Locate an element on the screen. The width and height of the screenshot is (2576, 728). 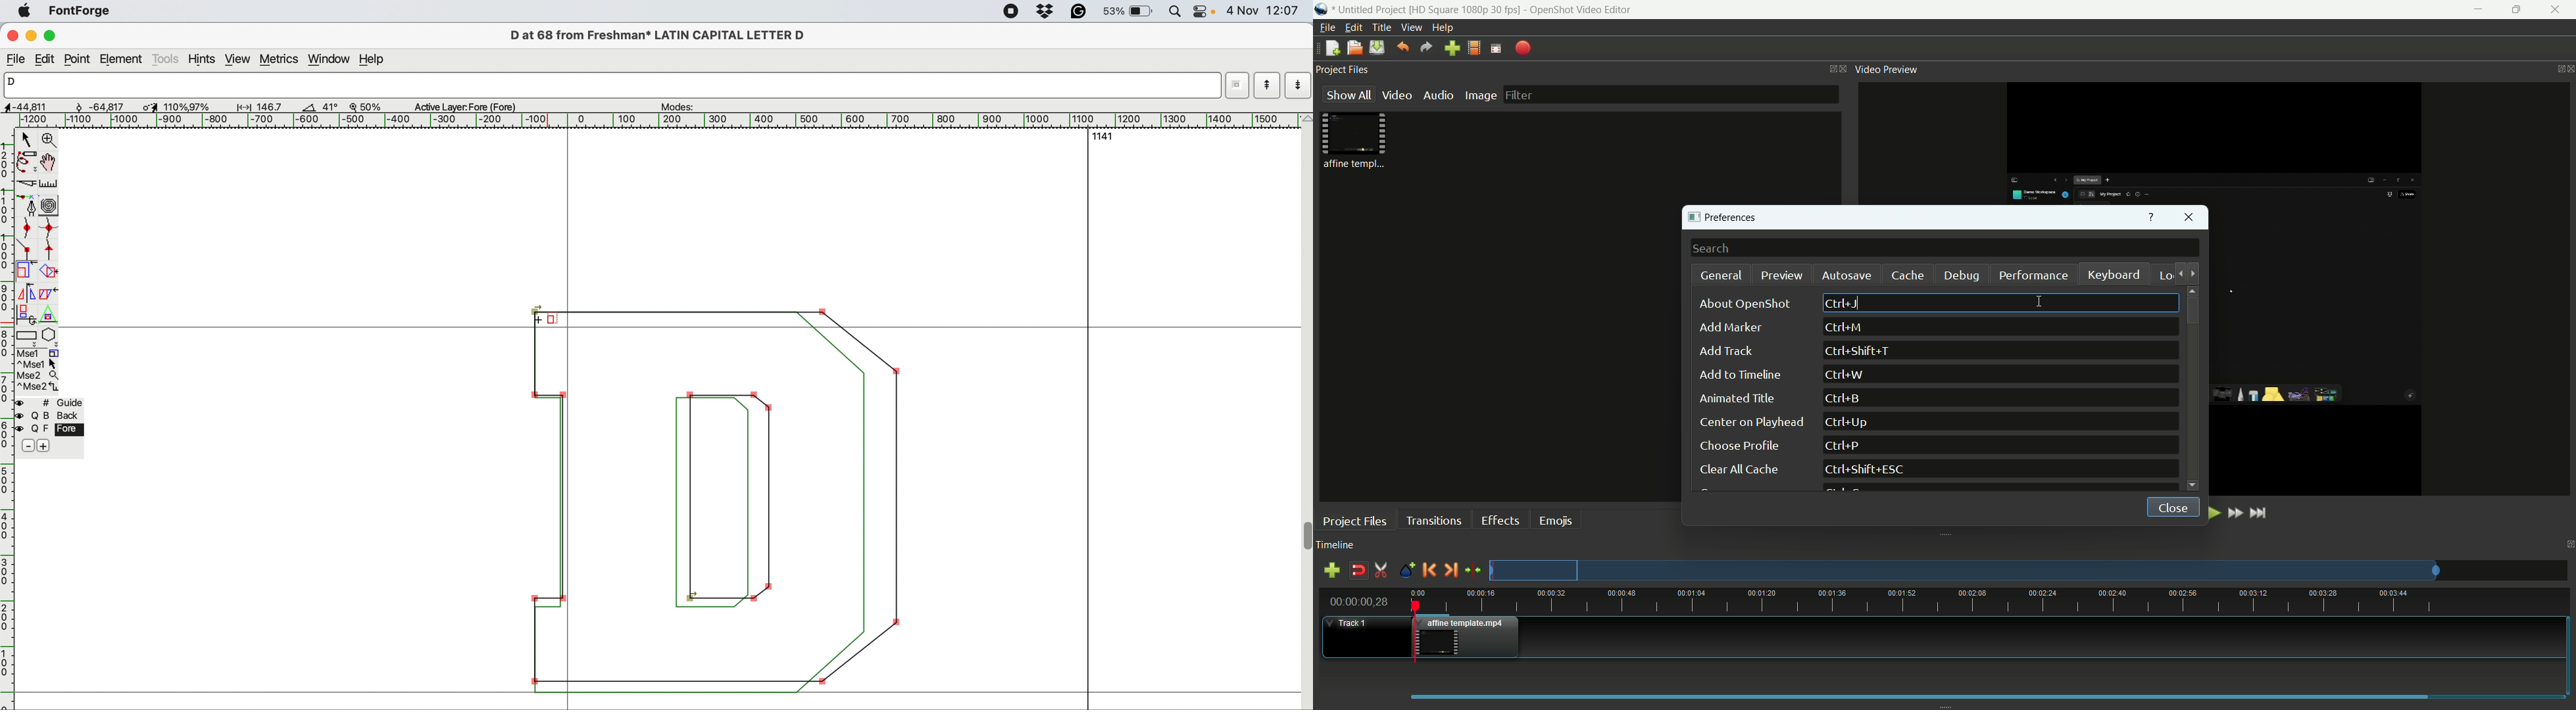
add a curve point horizontally or vertically is located at coordinates (47, 230).